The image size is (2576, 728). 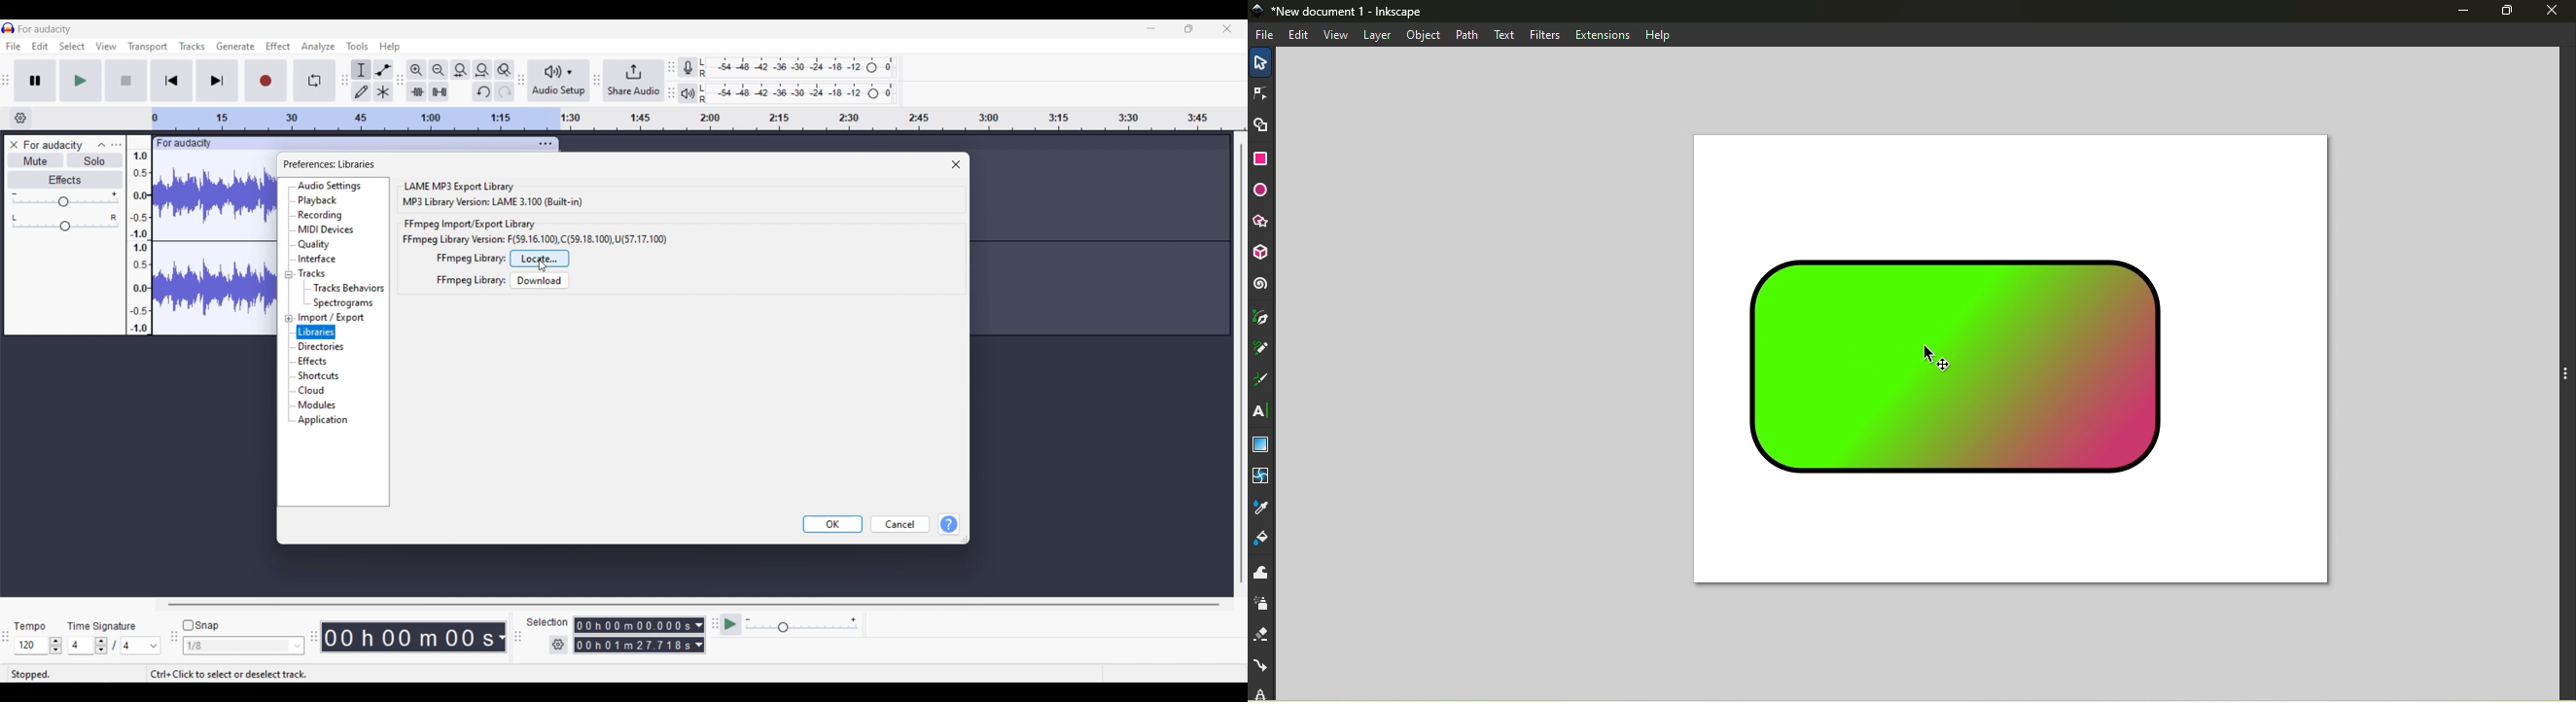 I want to click on Tracks menu, so click(x=192, y=46).